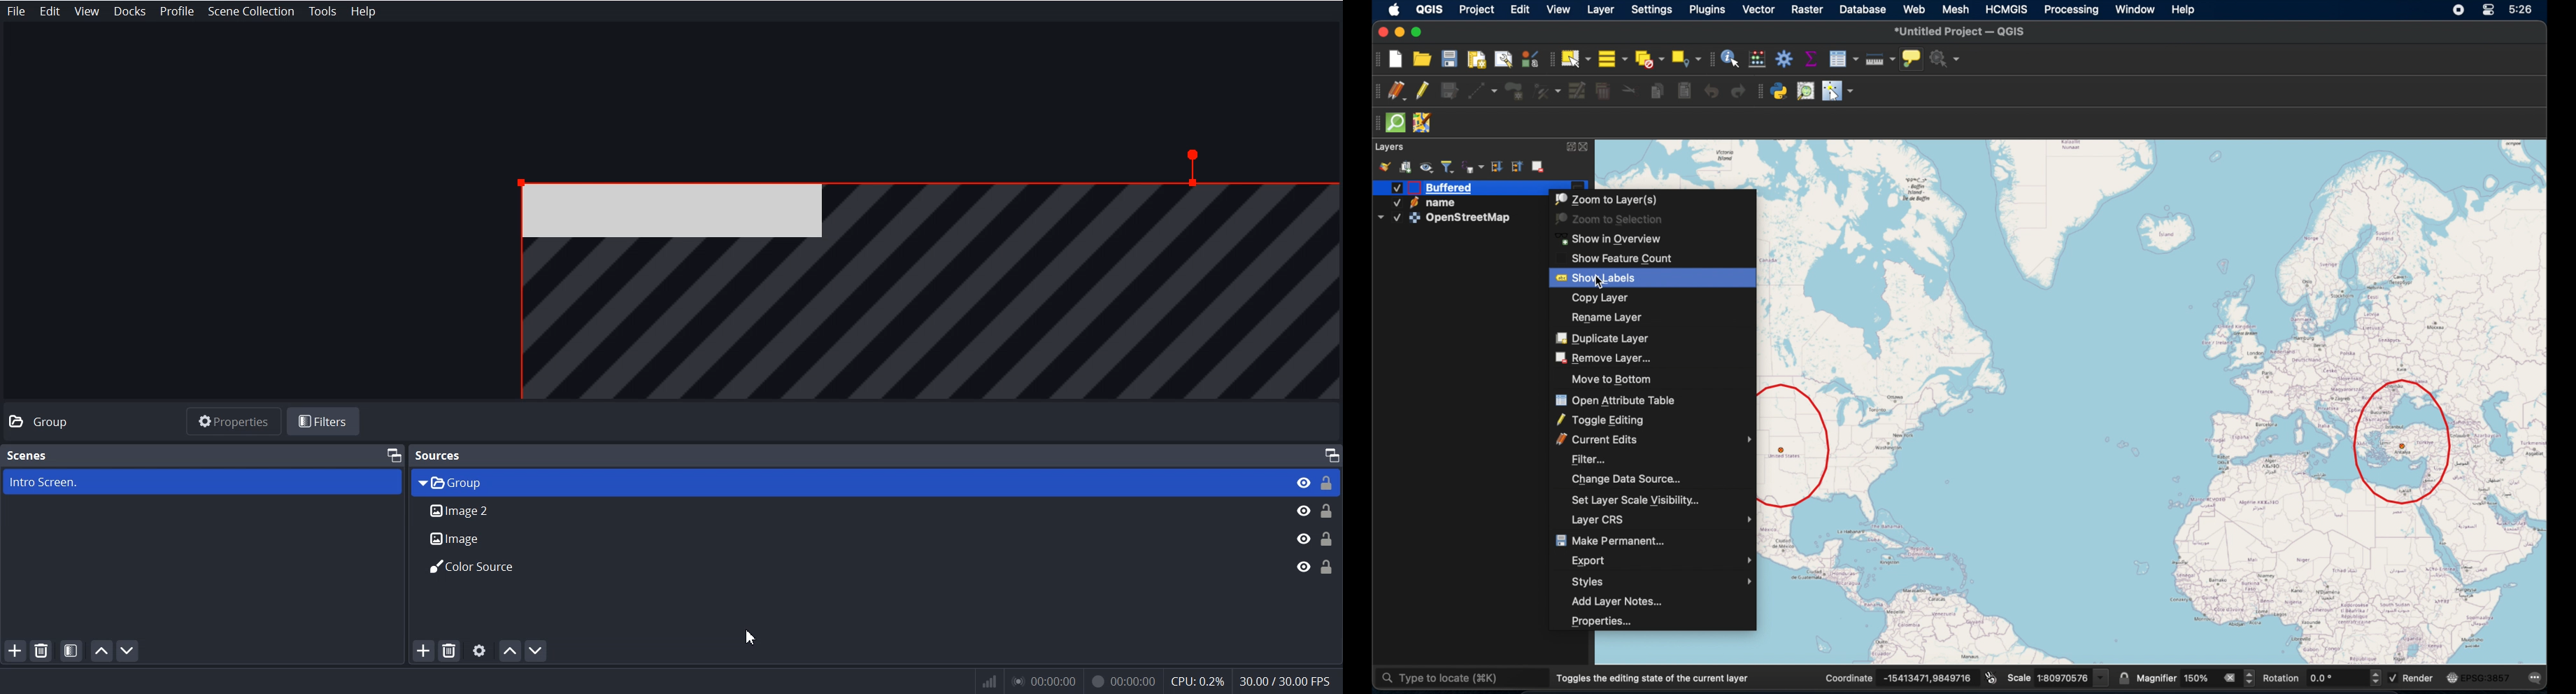 This screenshot has height=700, width=2576. Describe the element at coordinates (252, 12) in the screenshot. I see `Scene Collection` at that location.